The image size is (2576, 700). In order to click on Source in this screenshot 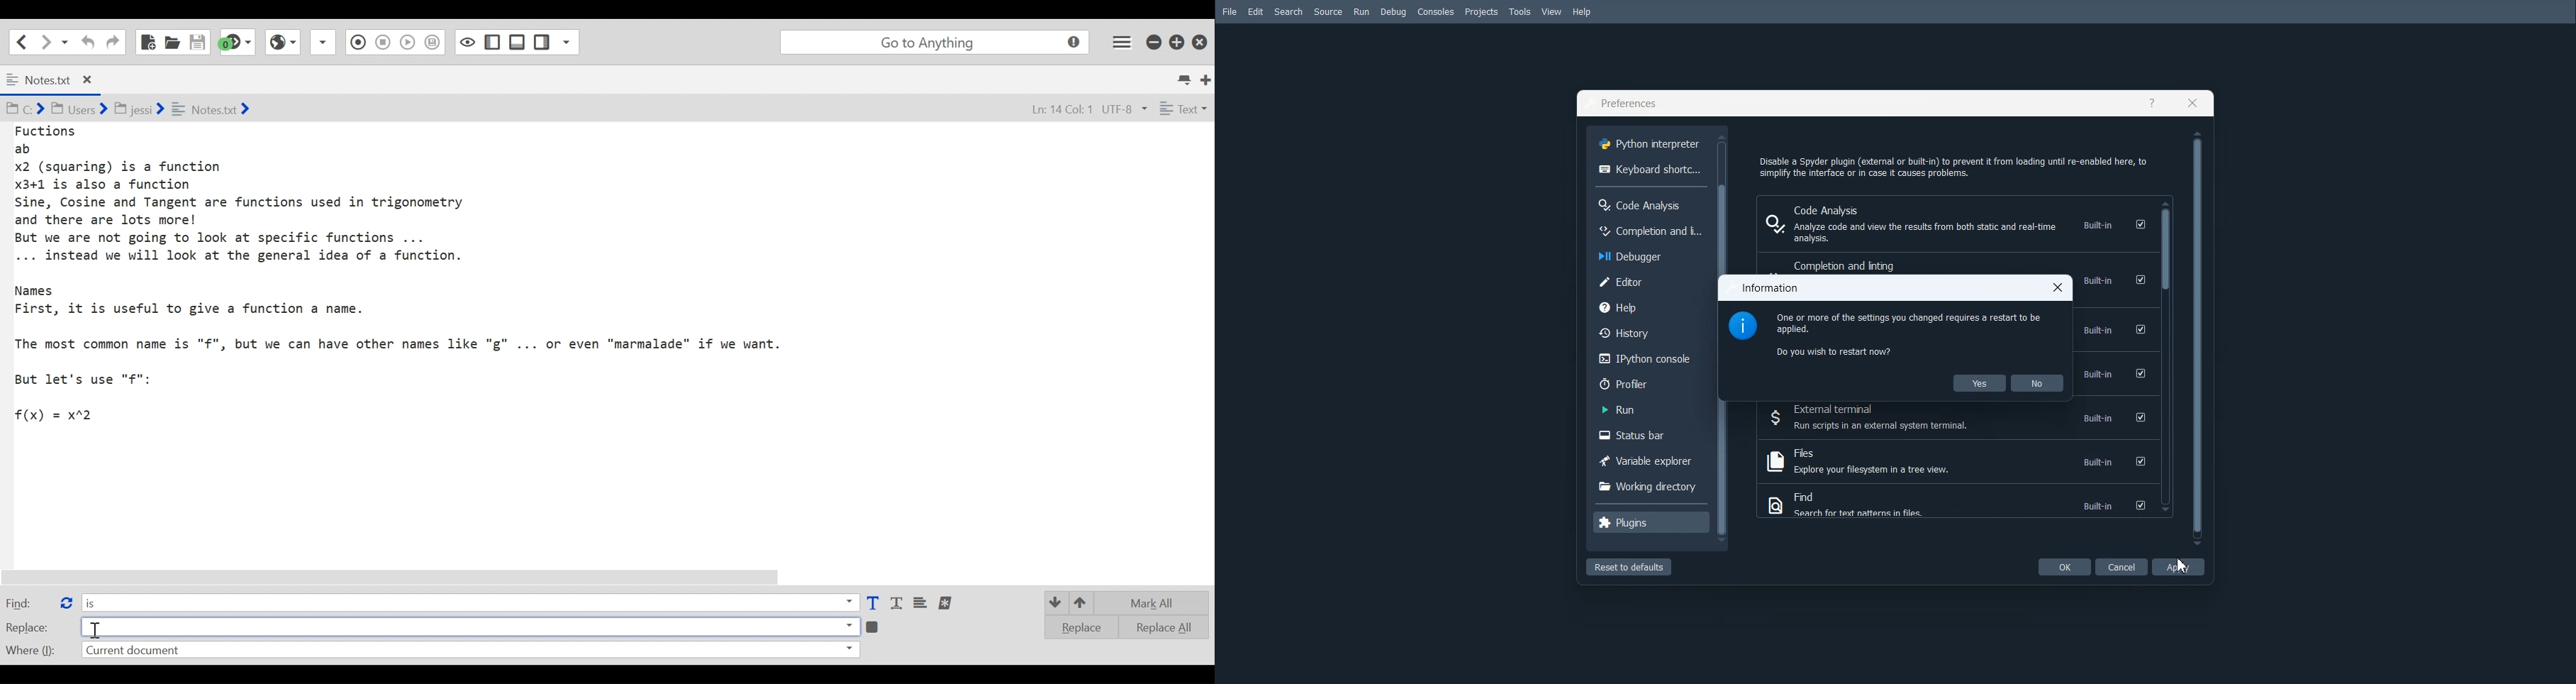, I will do `click(1327, 12)`.